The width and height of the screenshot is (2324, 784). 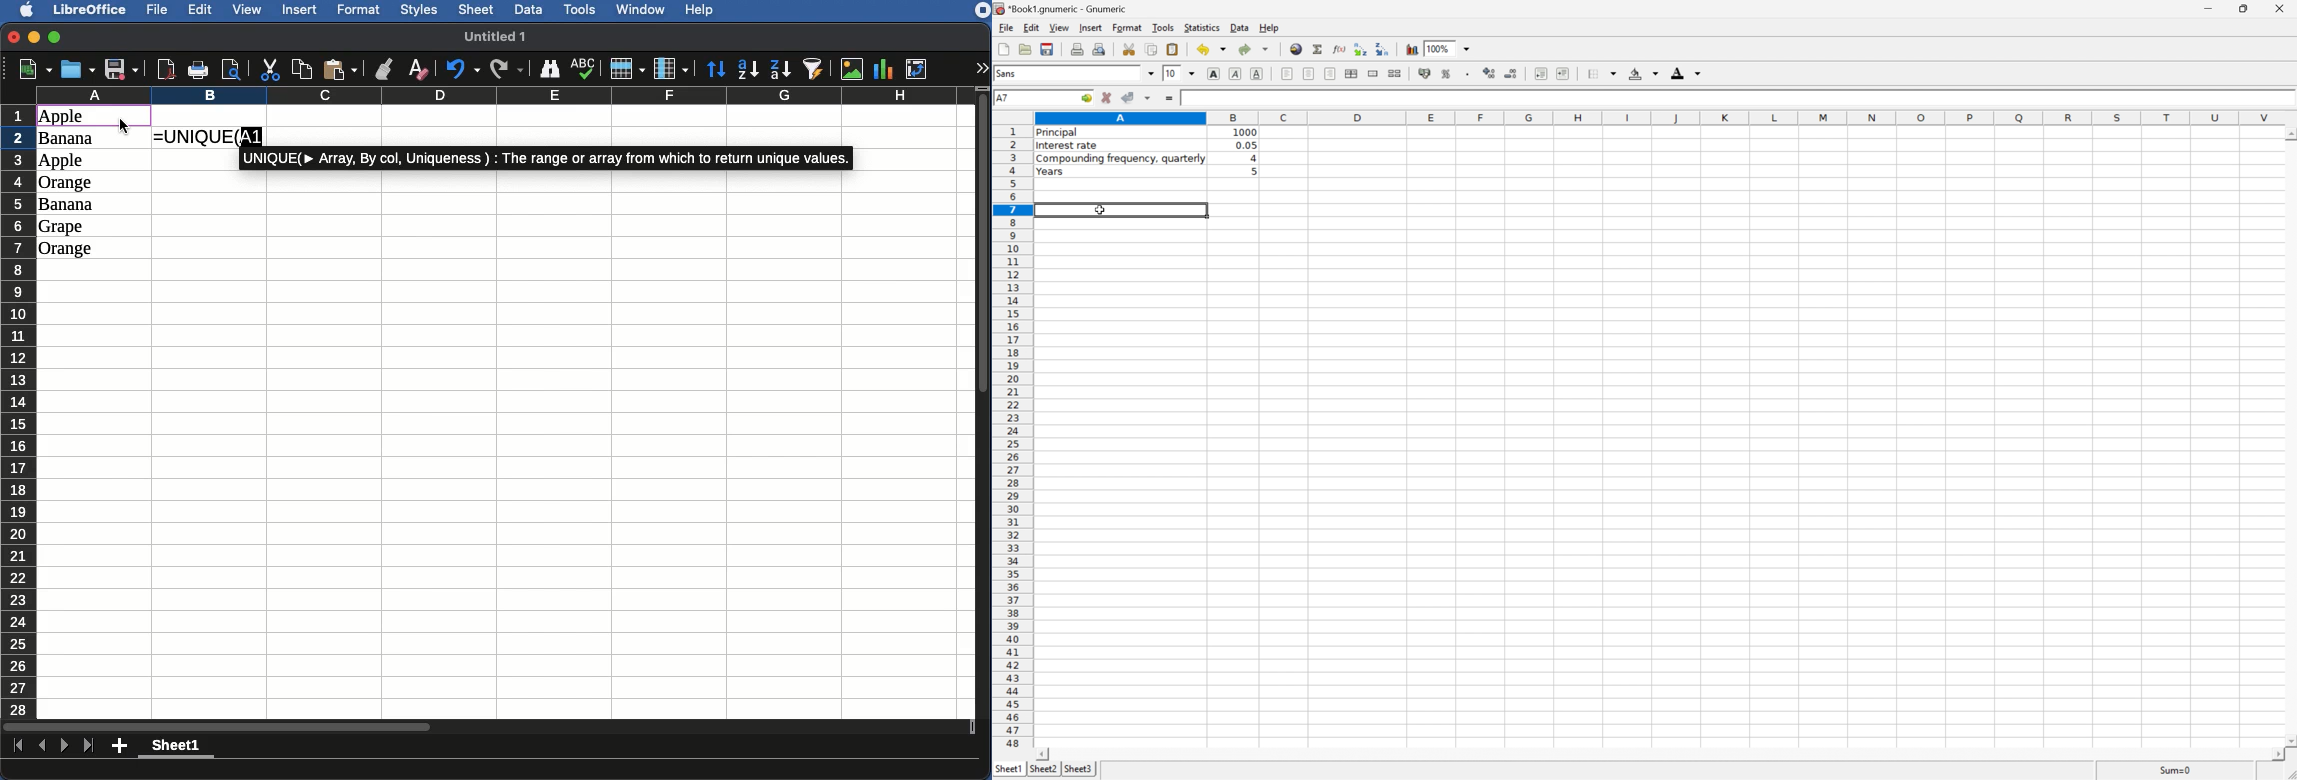 What do you see at coordinates (1025, 48) in the screenshot?
I see `open` at bounding box center [1025, 48].